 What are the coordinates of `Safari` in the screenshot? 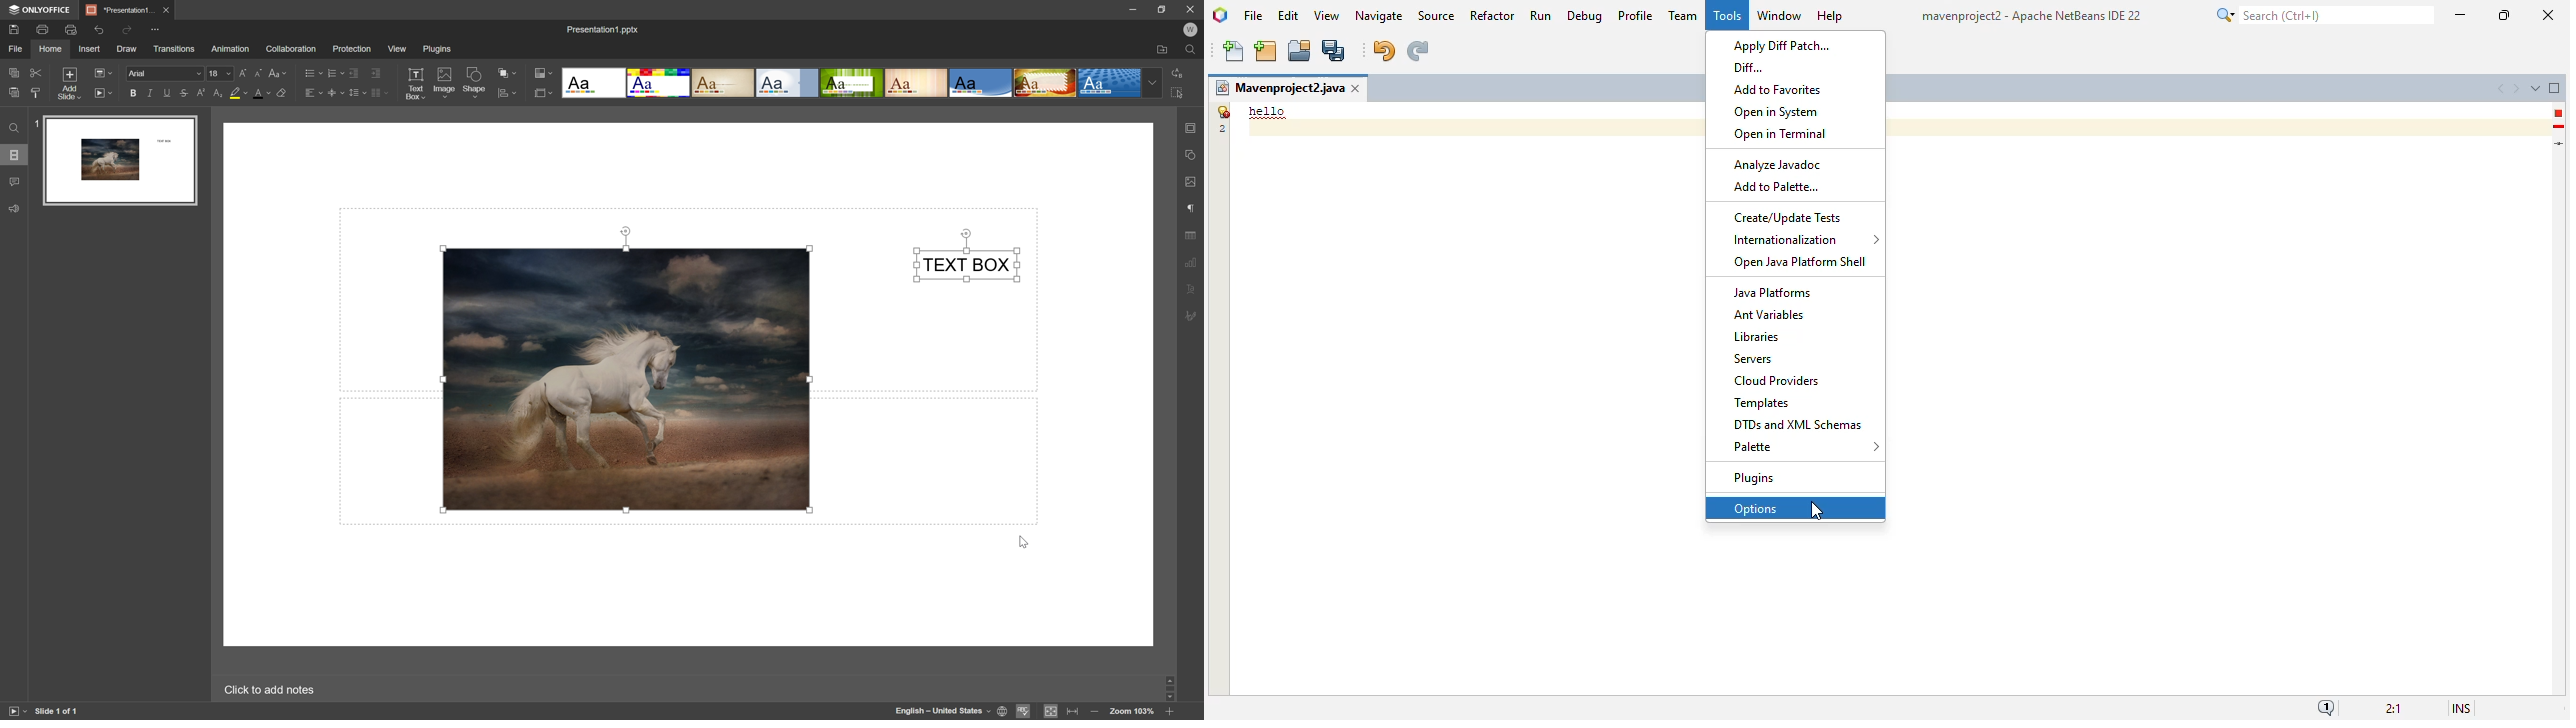 It's located at (1046, 84).